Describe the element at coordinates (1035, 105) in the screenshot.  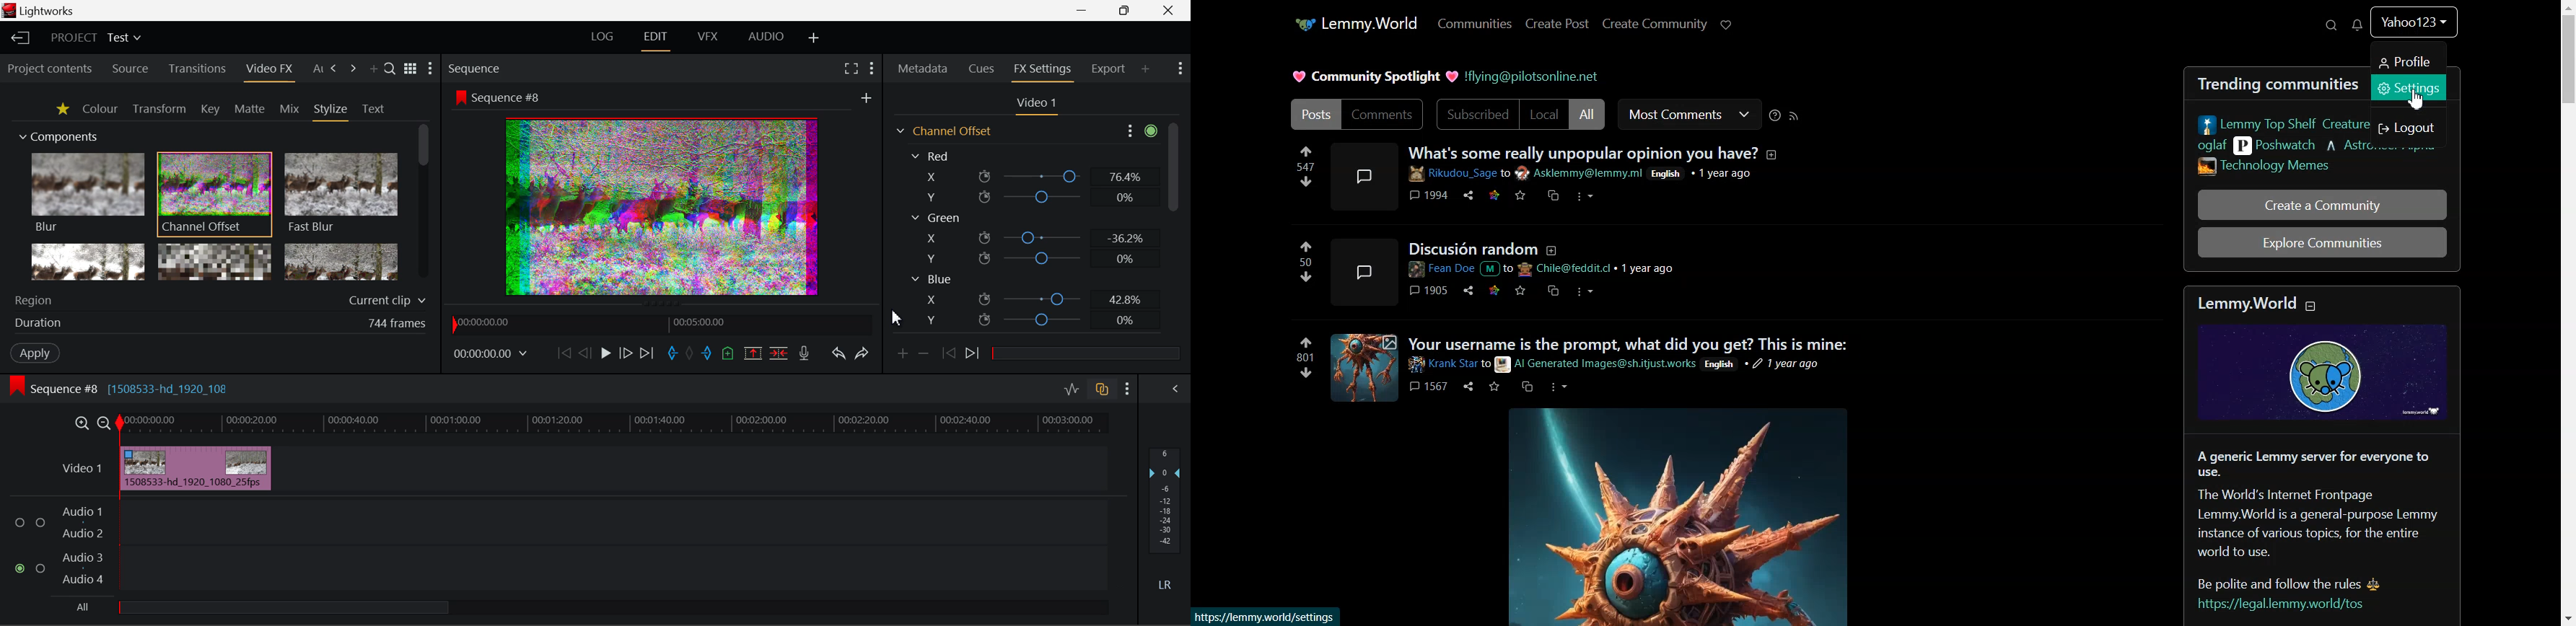
I see `Video Settings` at that location.